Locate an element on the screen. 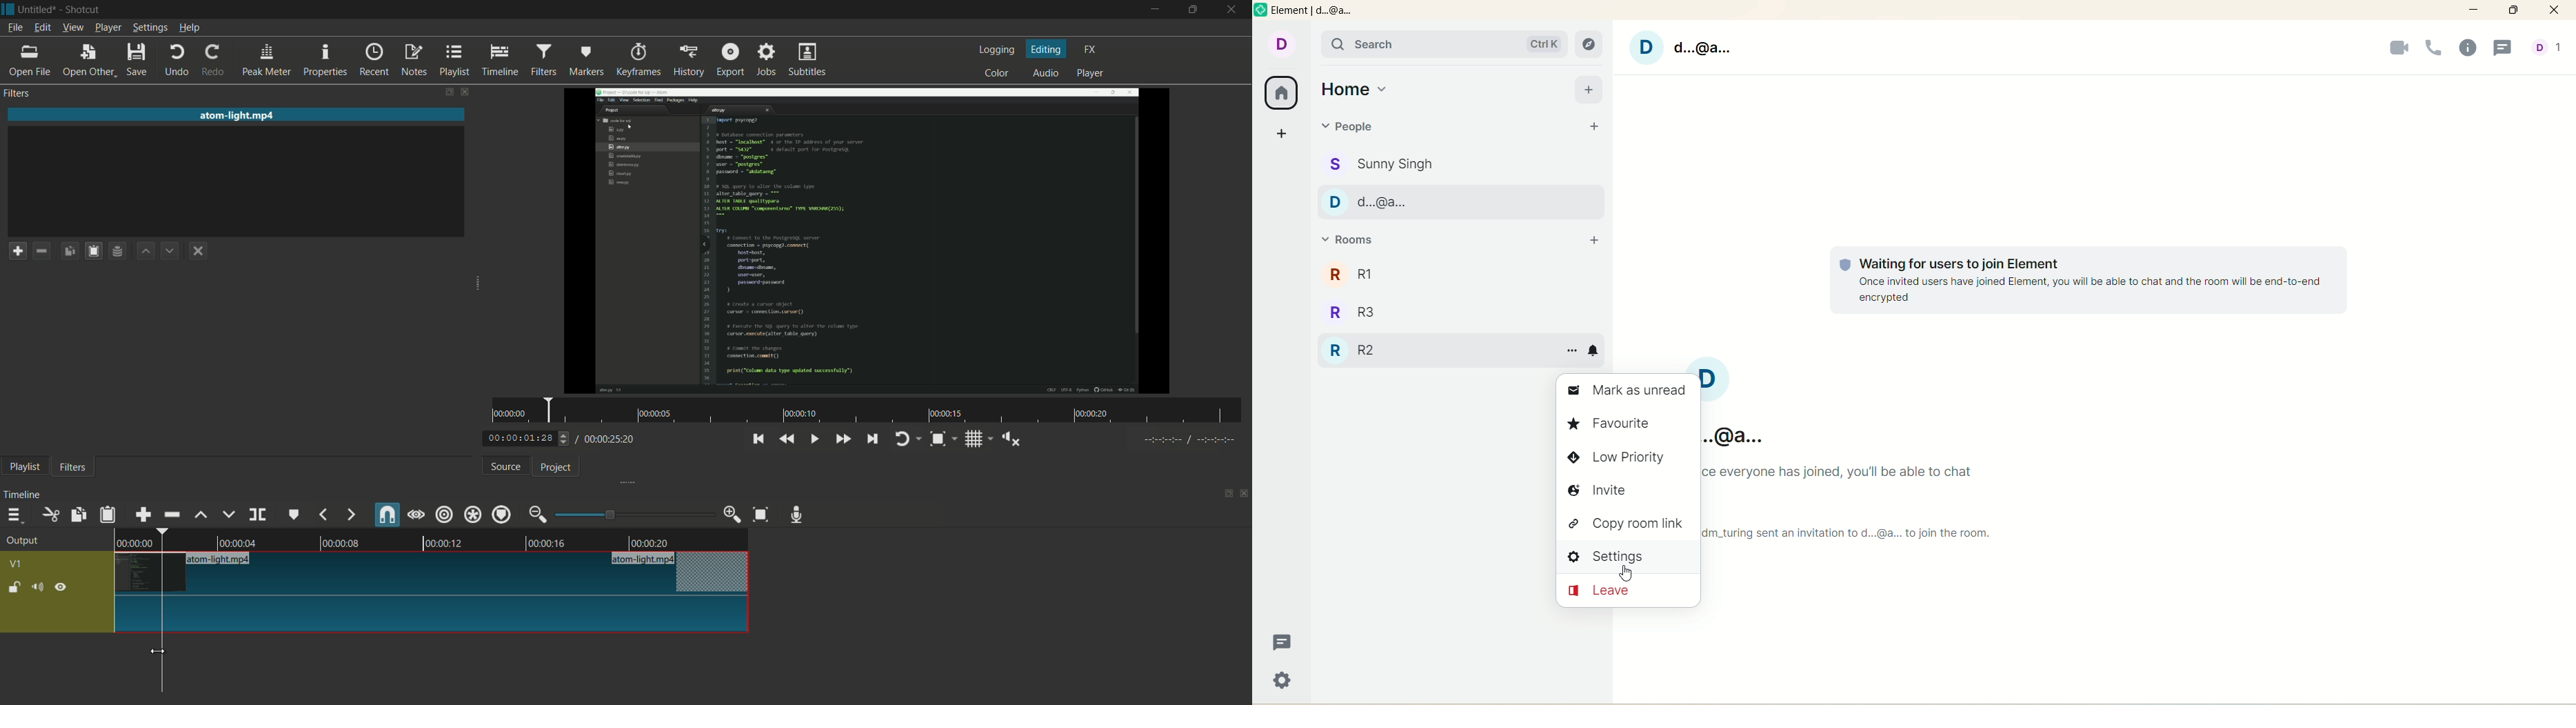  move filter down is located at coordinates (174, 250).